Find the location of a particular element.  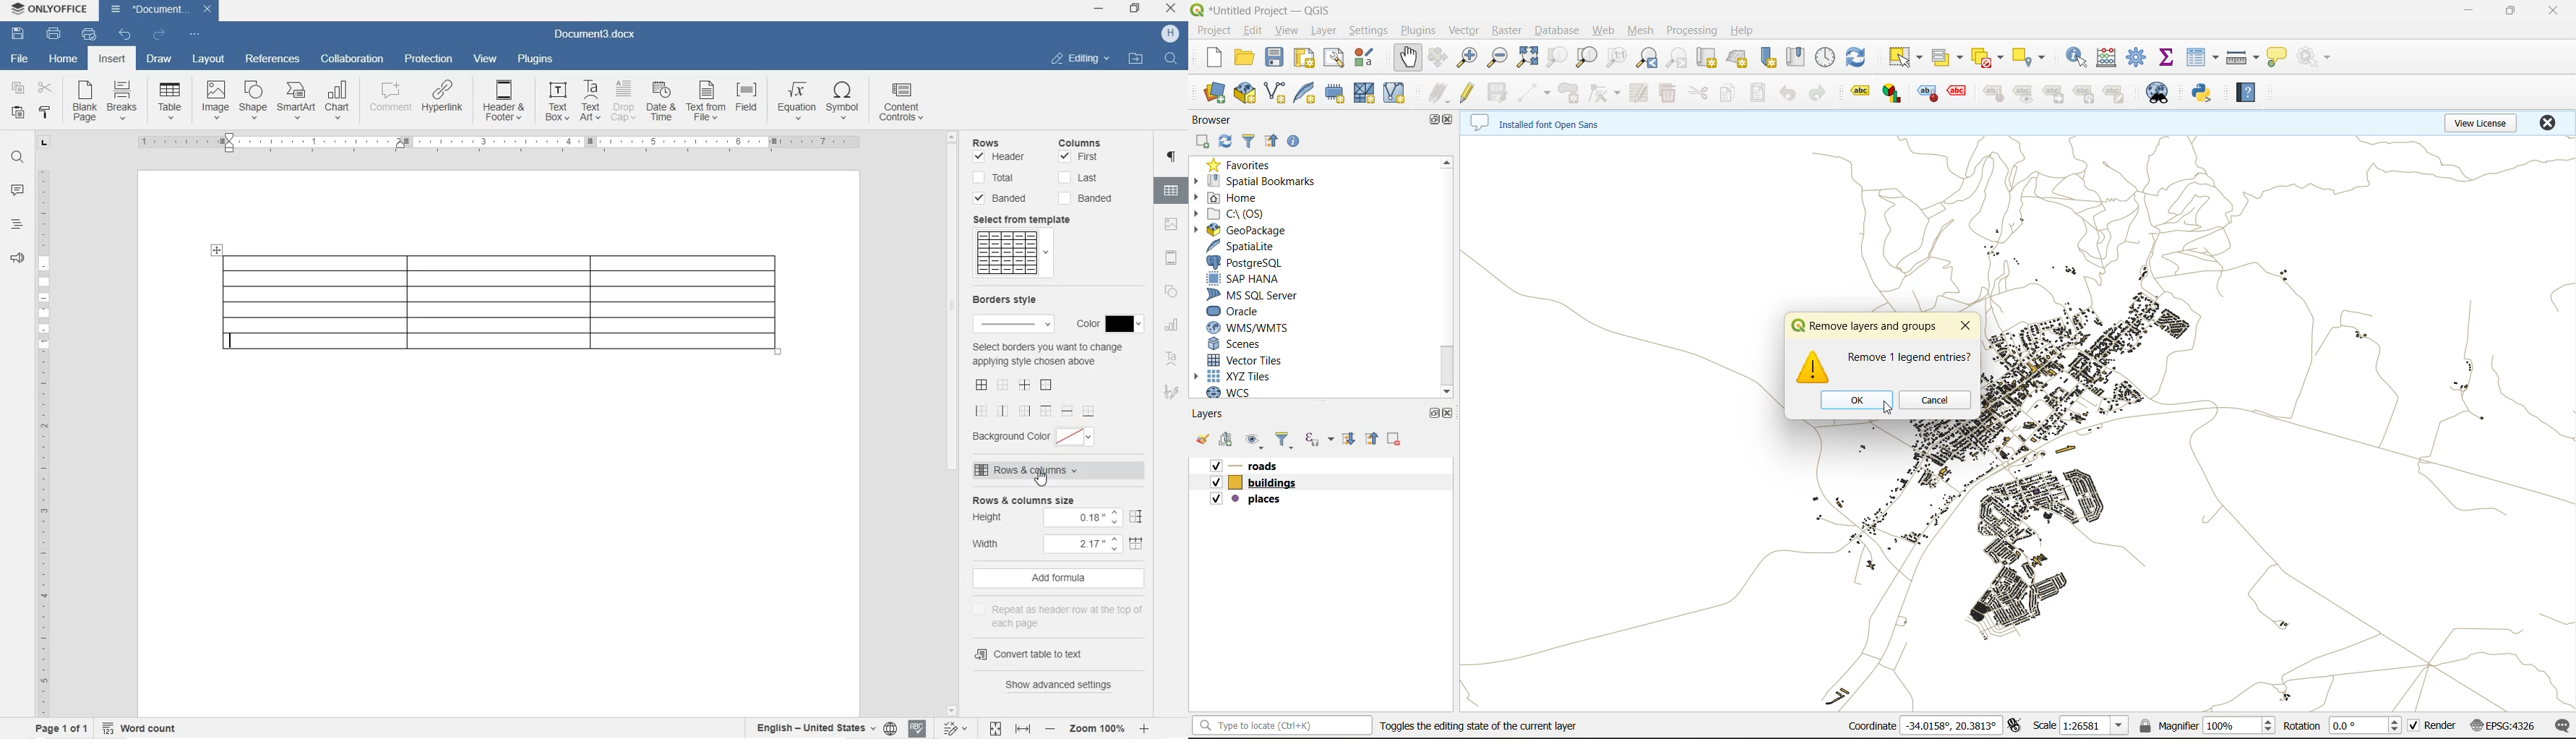

statusbar is located at coordinates (1284, 725).